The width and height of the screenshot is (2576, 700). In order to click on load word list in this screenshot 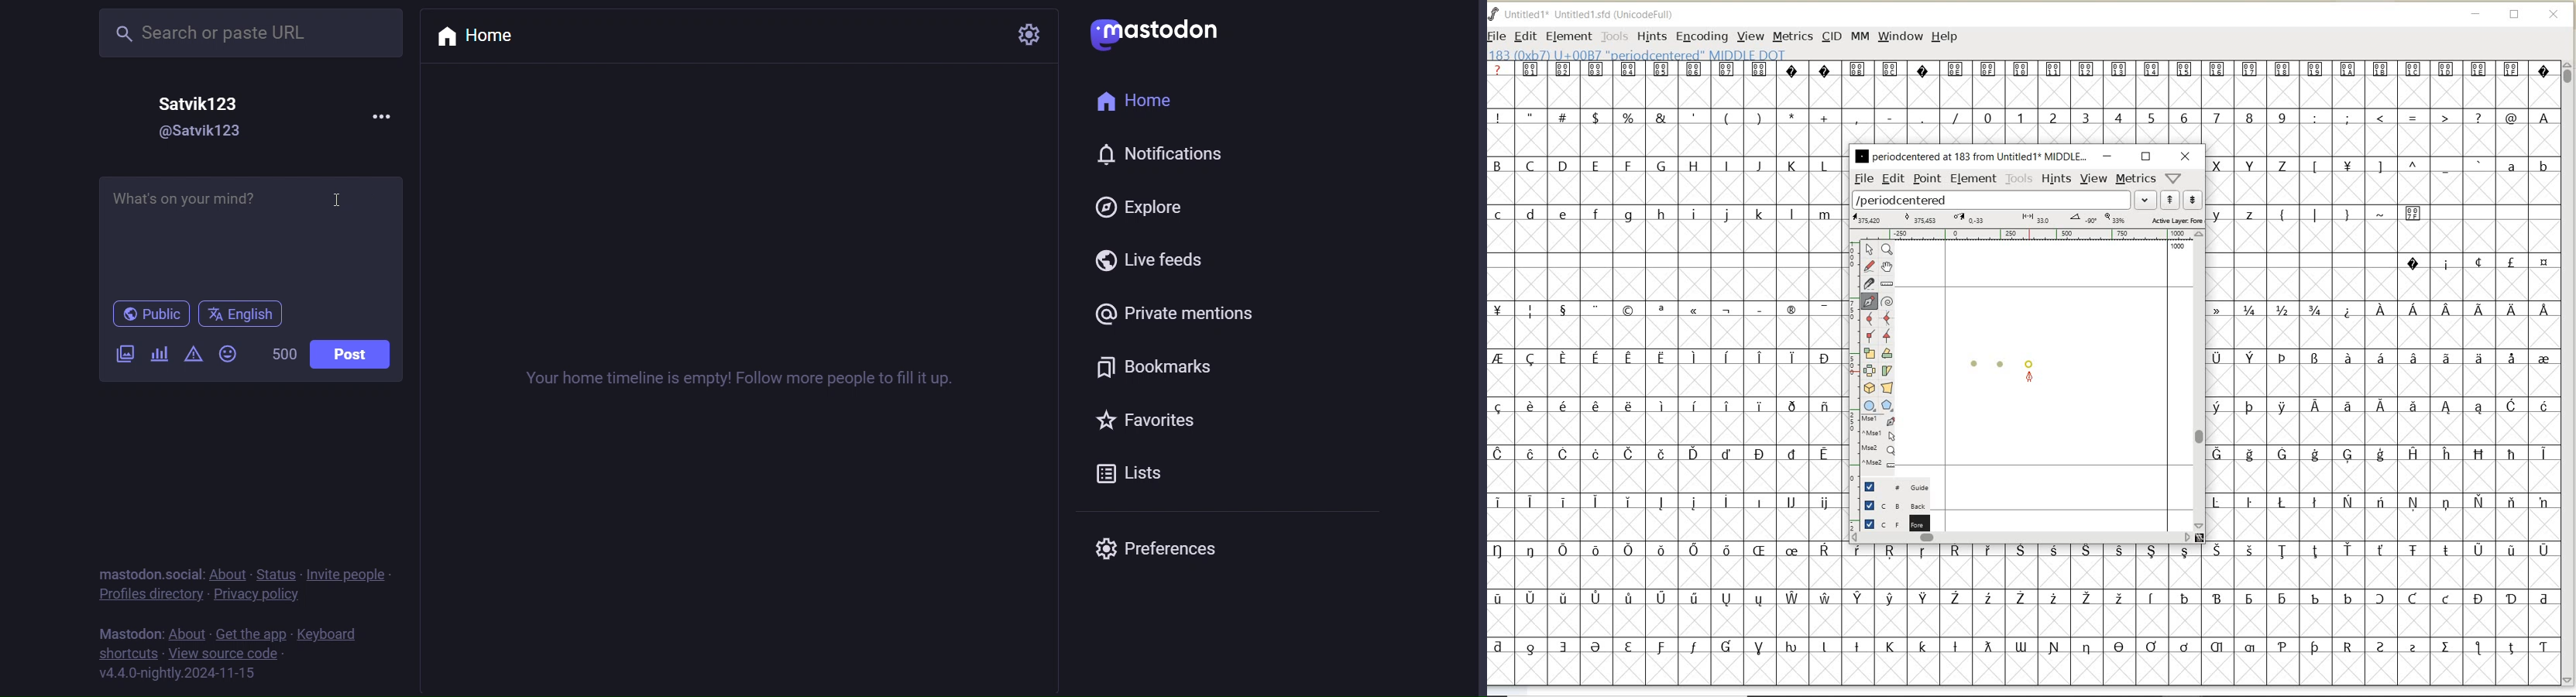, I will do `click(1992, 200)`.